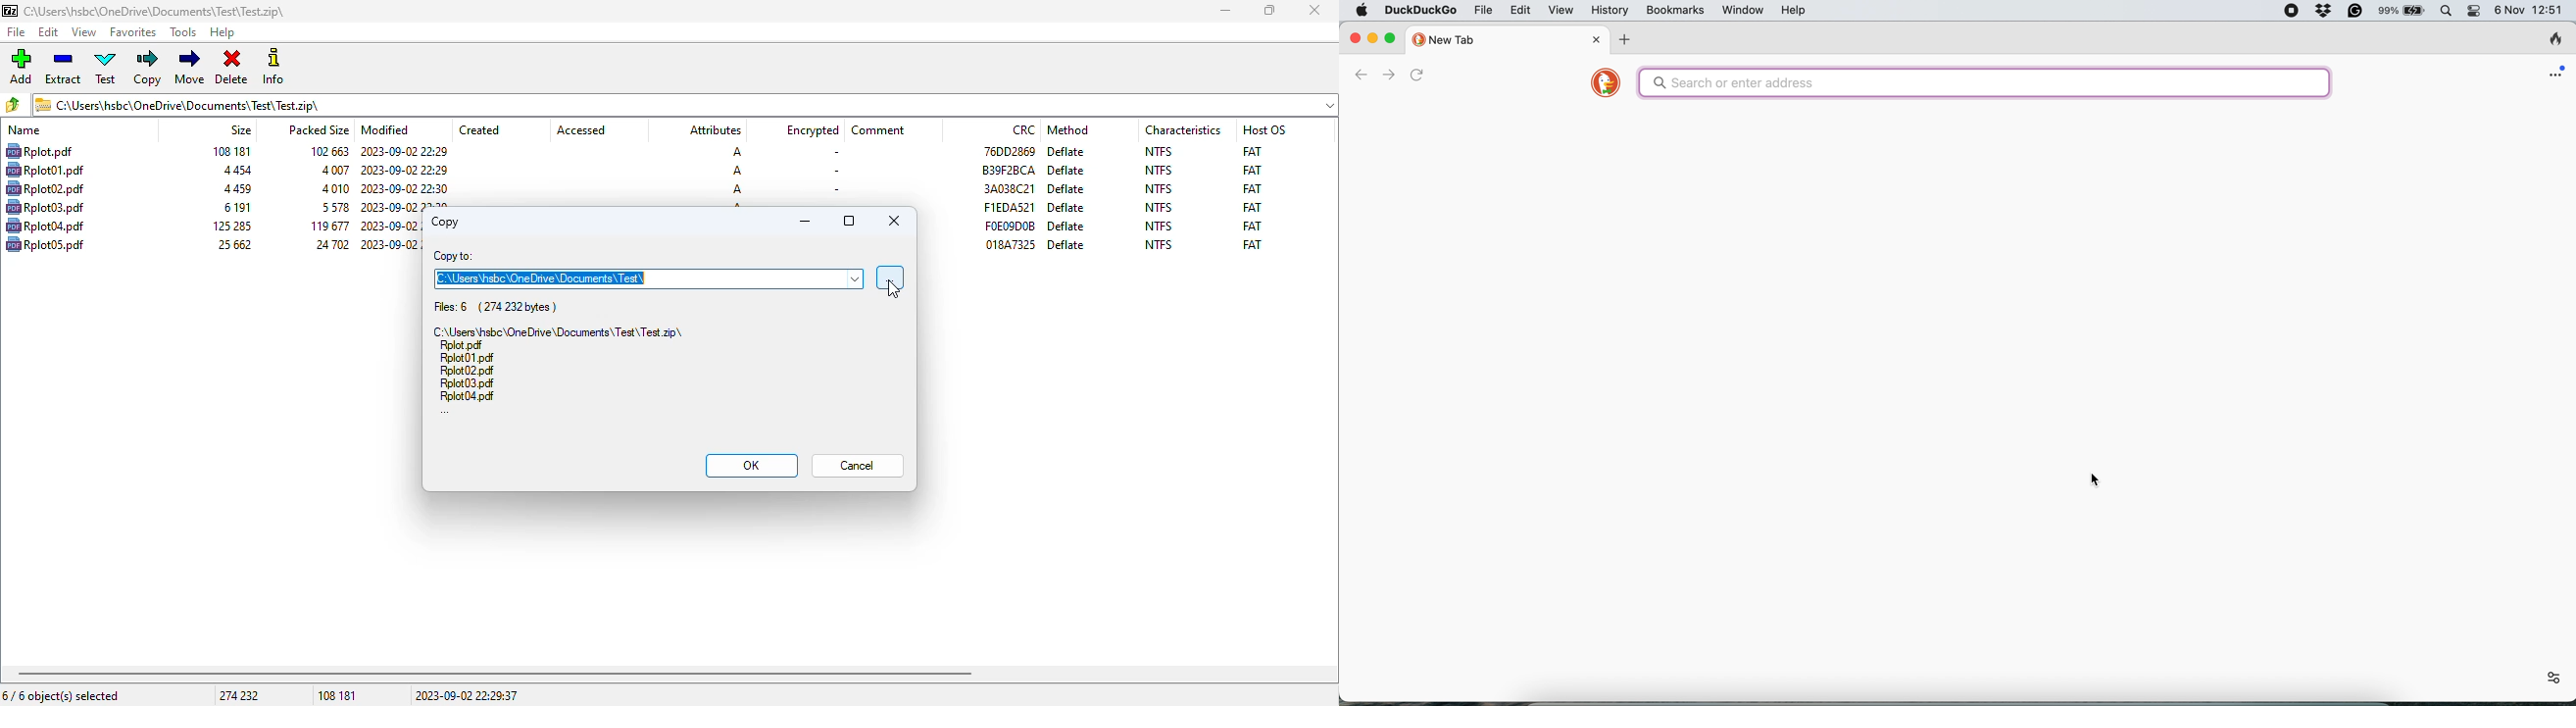 This screenshot has height=728, width=2576. Describe the element at coordinates (133, 32) in the screenshot. I see `favorites` at that location.